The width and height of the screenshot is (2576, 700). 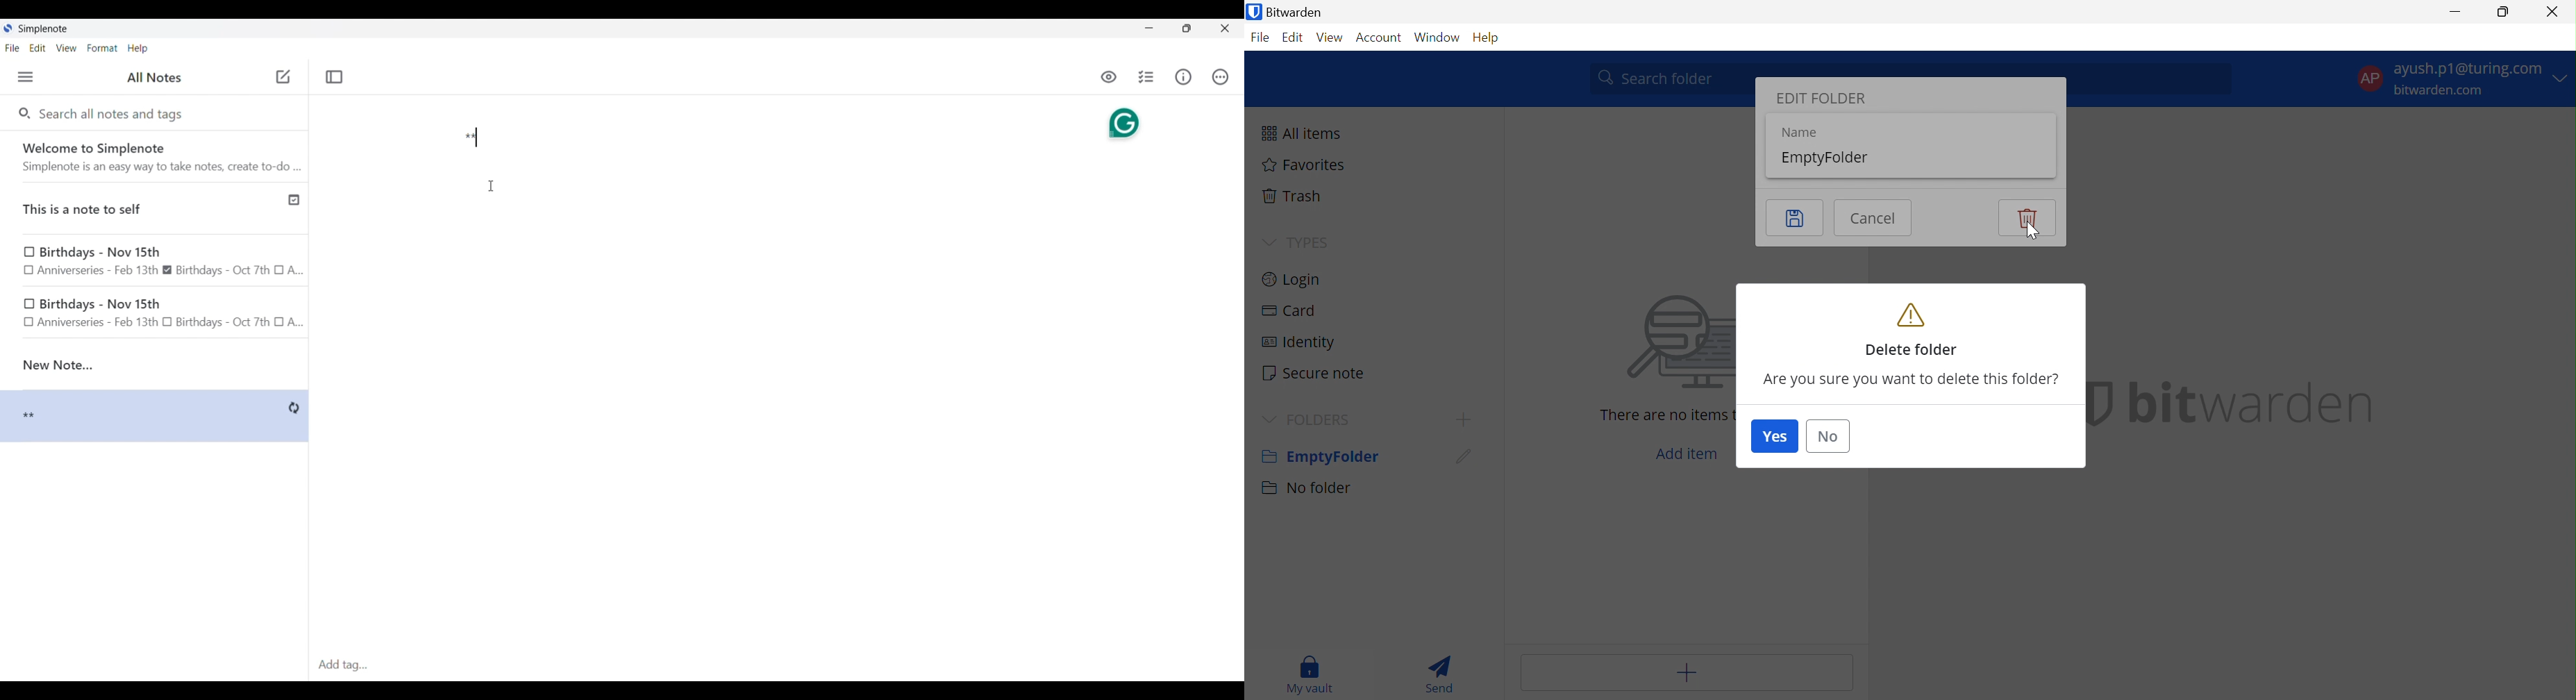 I want to click on Cursor, so click(x=1461, y=461).